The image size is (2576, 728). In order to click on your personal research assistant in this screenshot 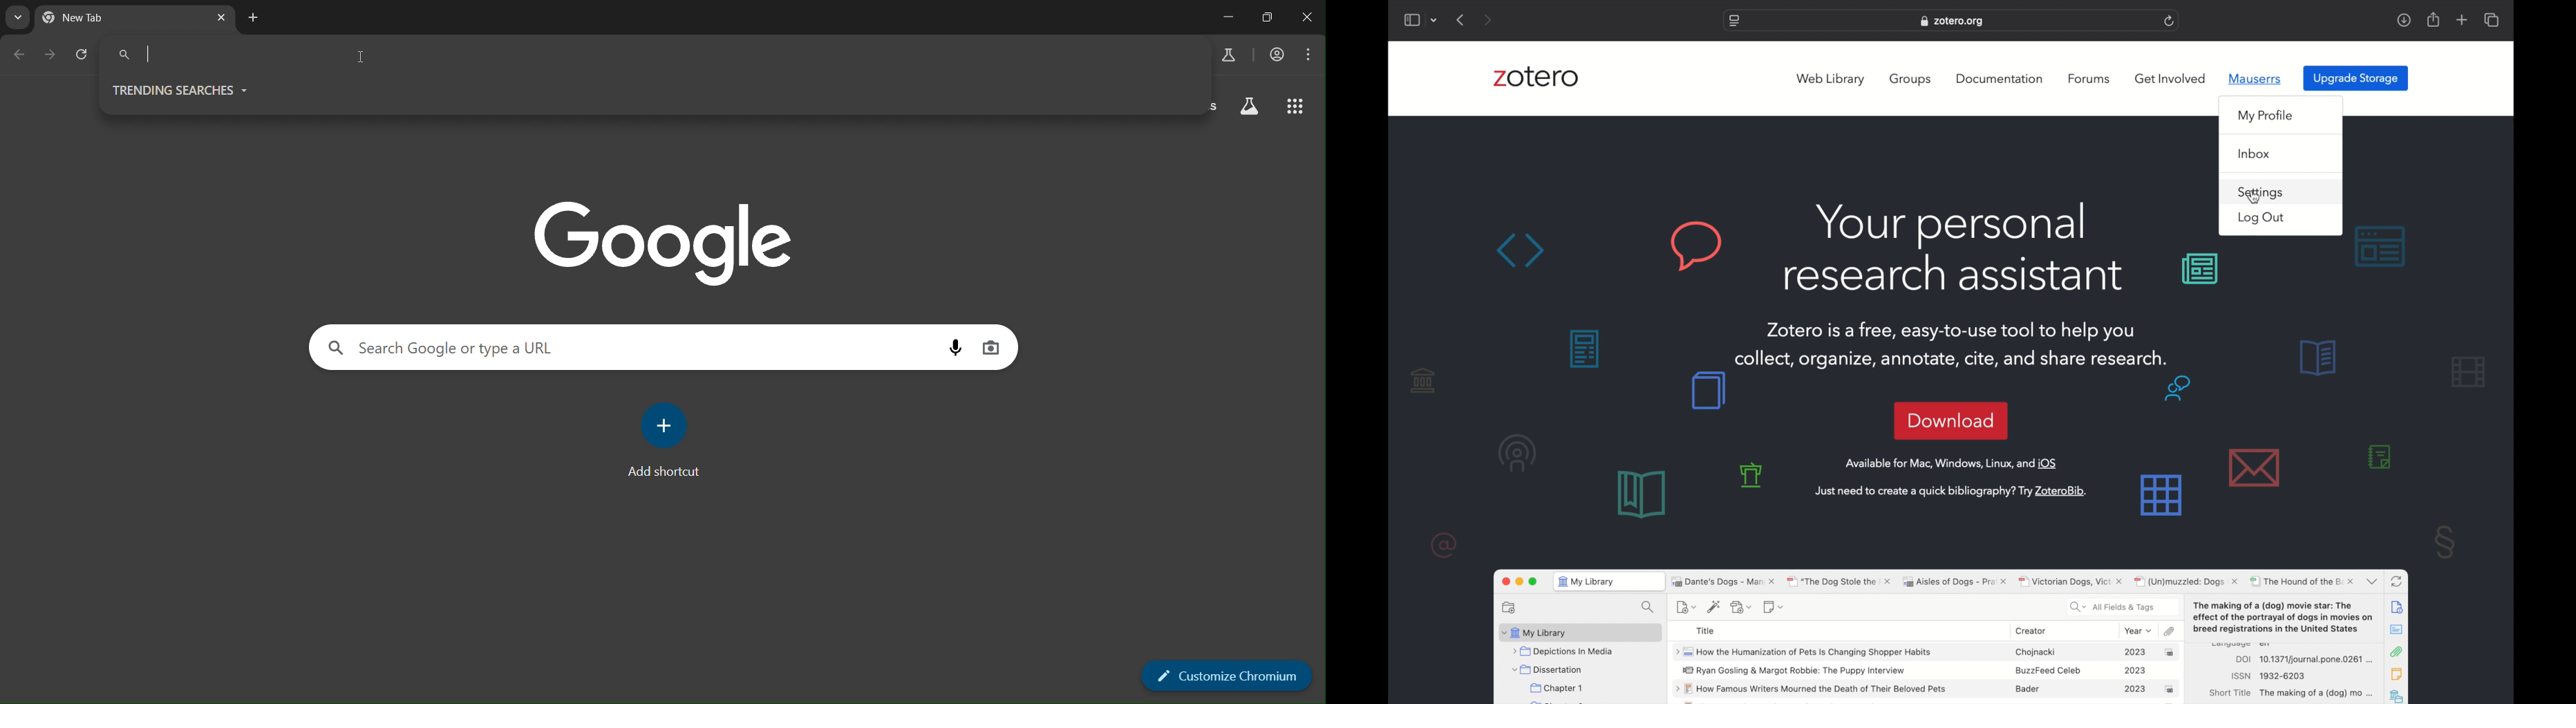, I will do `click(1954, 247)`.